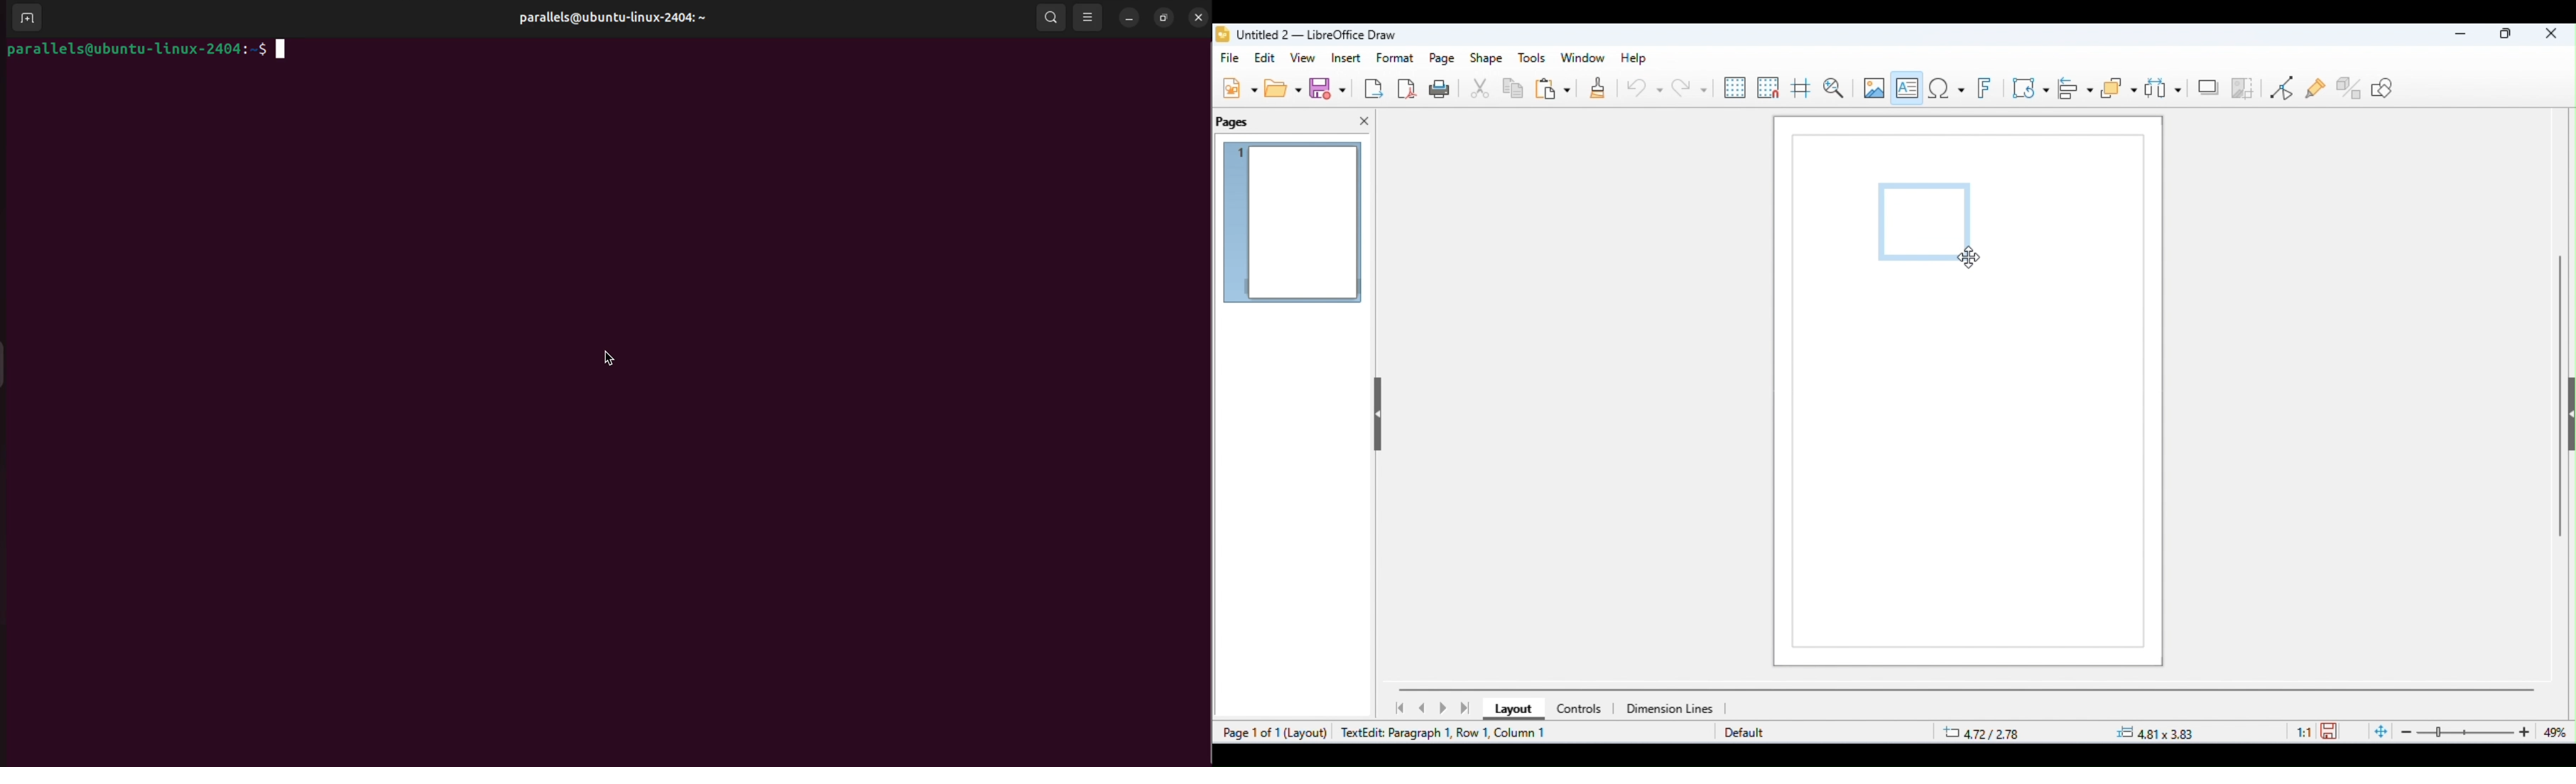 The width and height of the screenshot is (2576, 784). I want to click on insert special characters, so click(1946, 87).